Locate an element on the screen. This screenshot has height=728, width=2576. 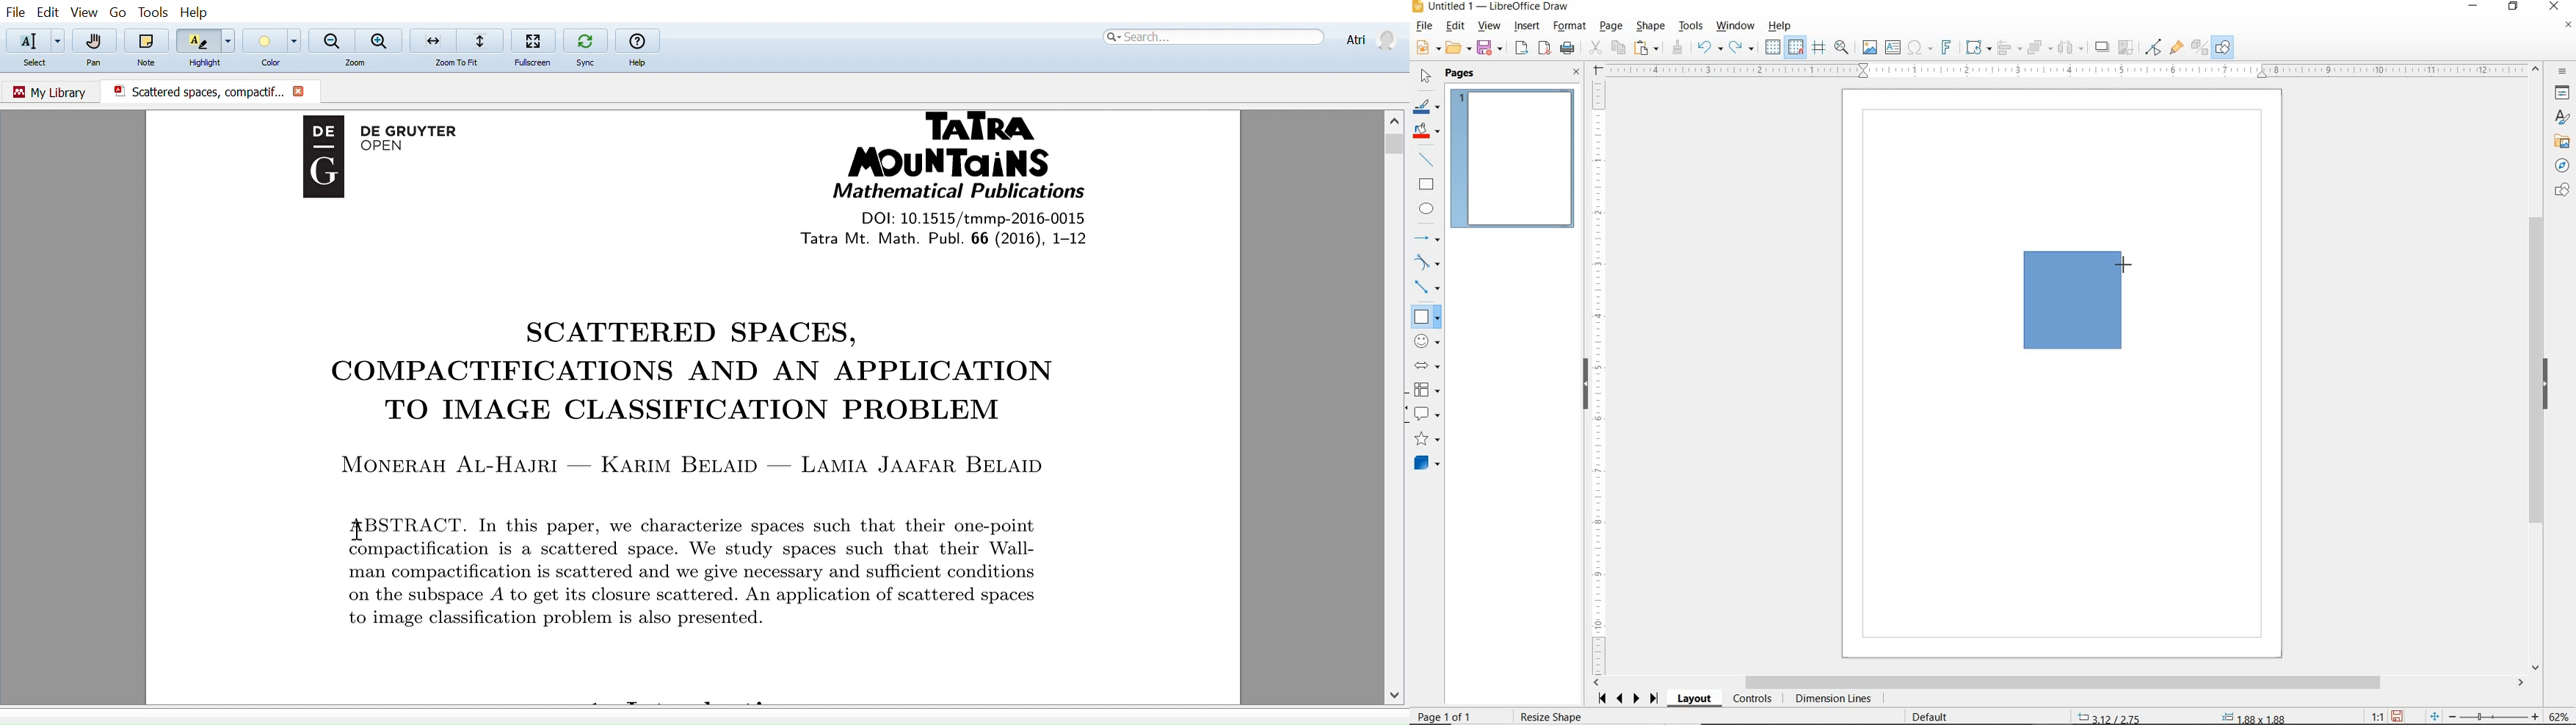
LAYOUT is located at coordinates (1696, 699).